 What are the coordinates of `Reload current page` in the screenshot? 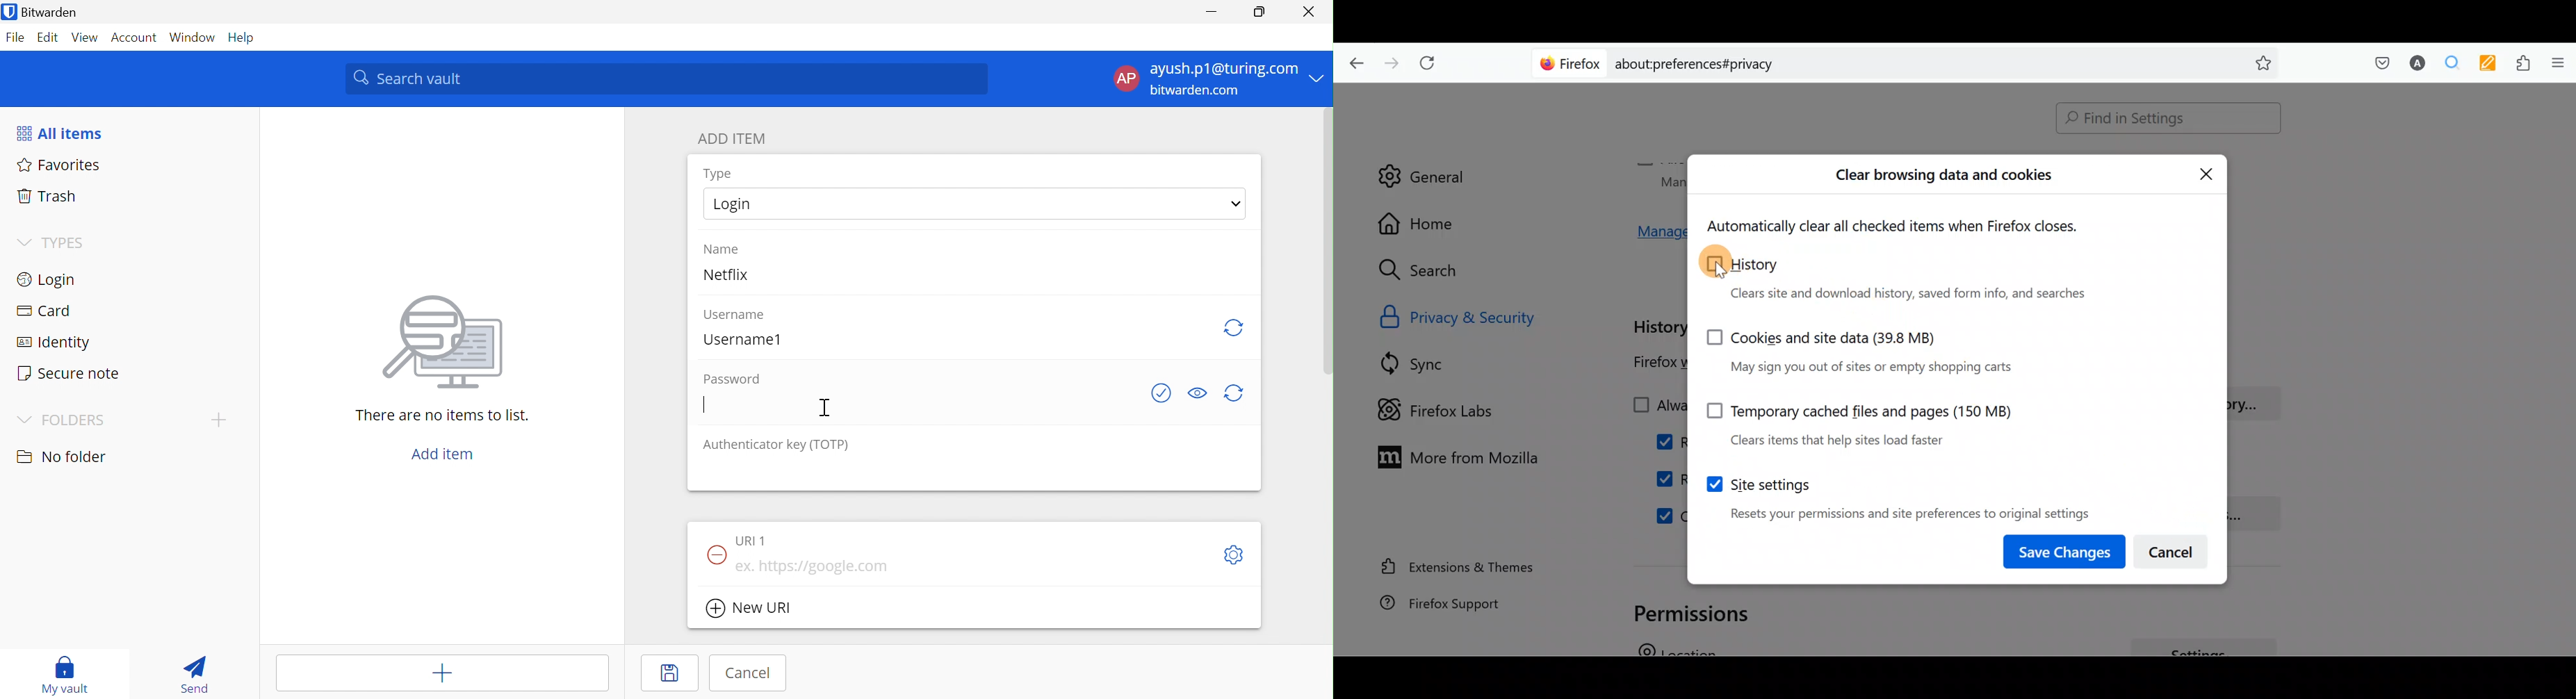 It's located at (1432, 63).